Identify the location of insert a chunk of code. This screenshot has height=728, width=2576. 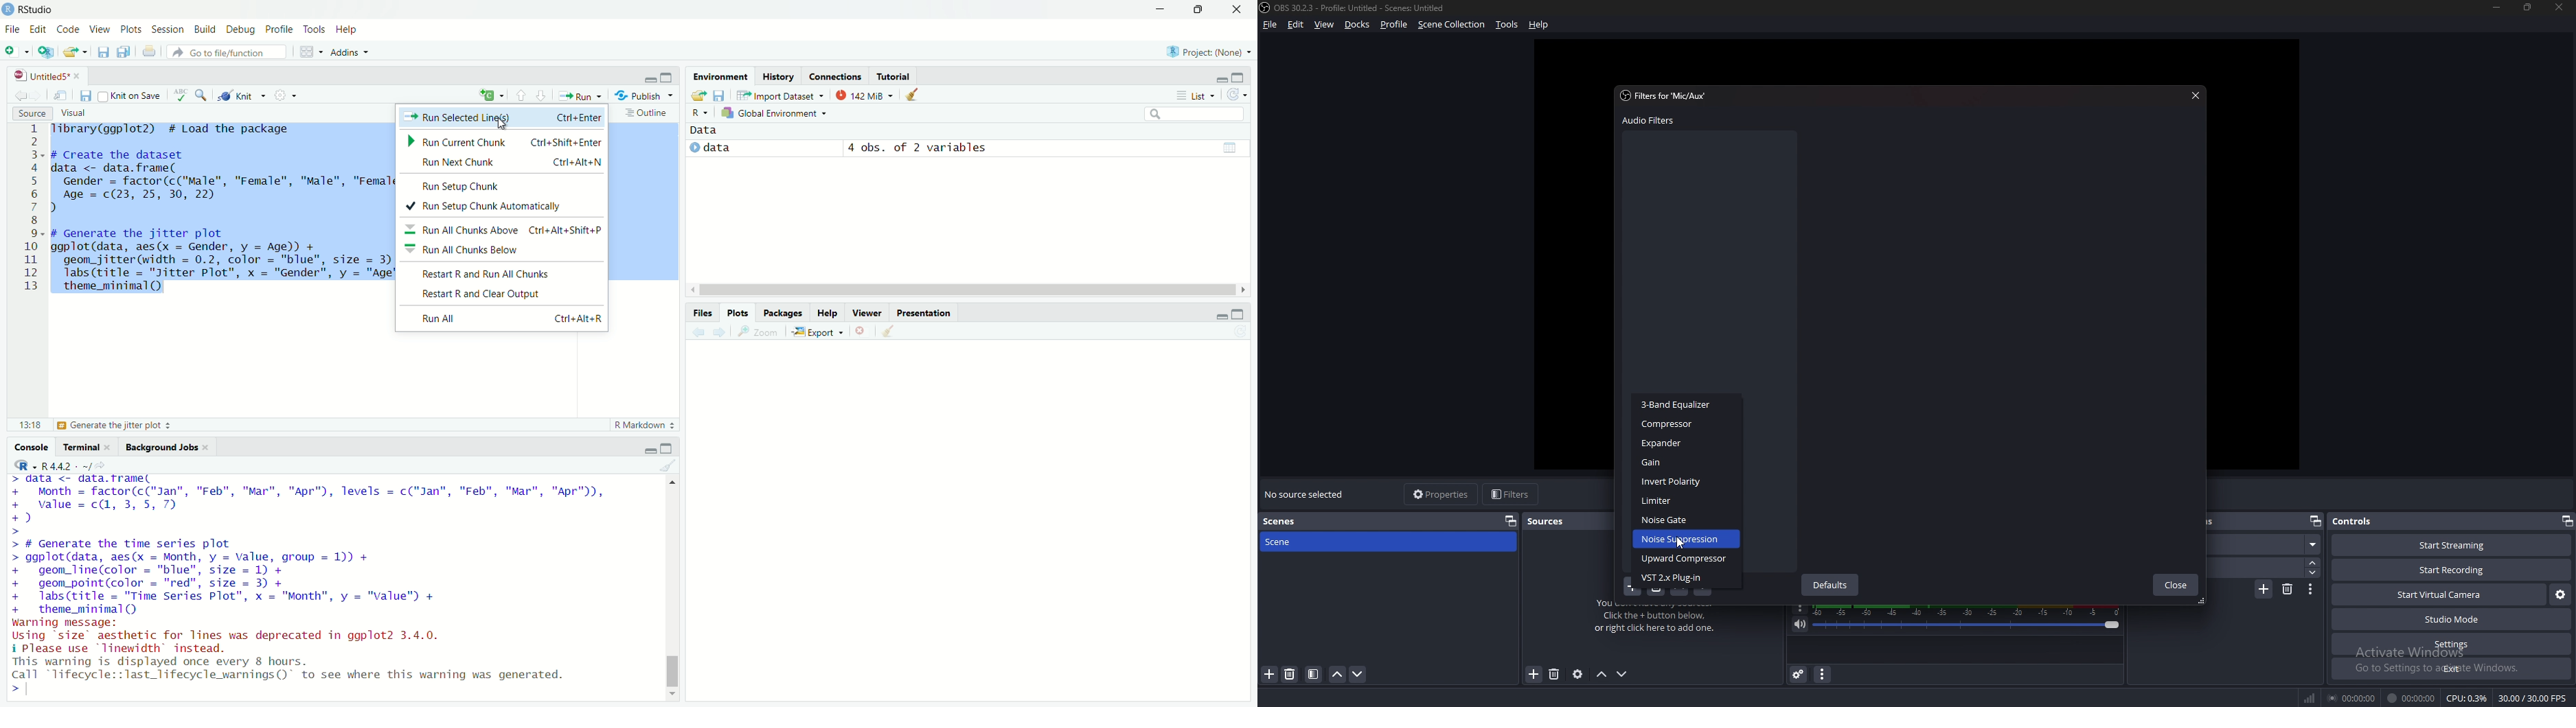
(491, 94).